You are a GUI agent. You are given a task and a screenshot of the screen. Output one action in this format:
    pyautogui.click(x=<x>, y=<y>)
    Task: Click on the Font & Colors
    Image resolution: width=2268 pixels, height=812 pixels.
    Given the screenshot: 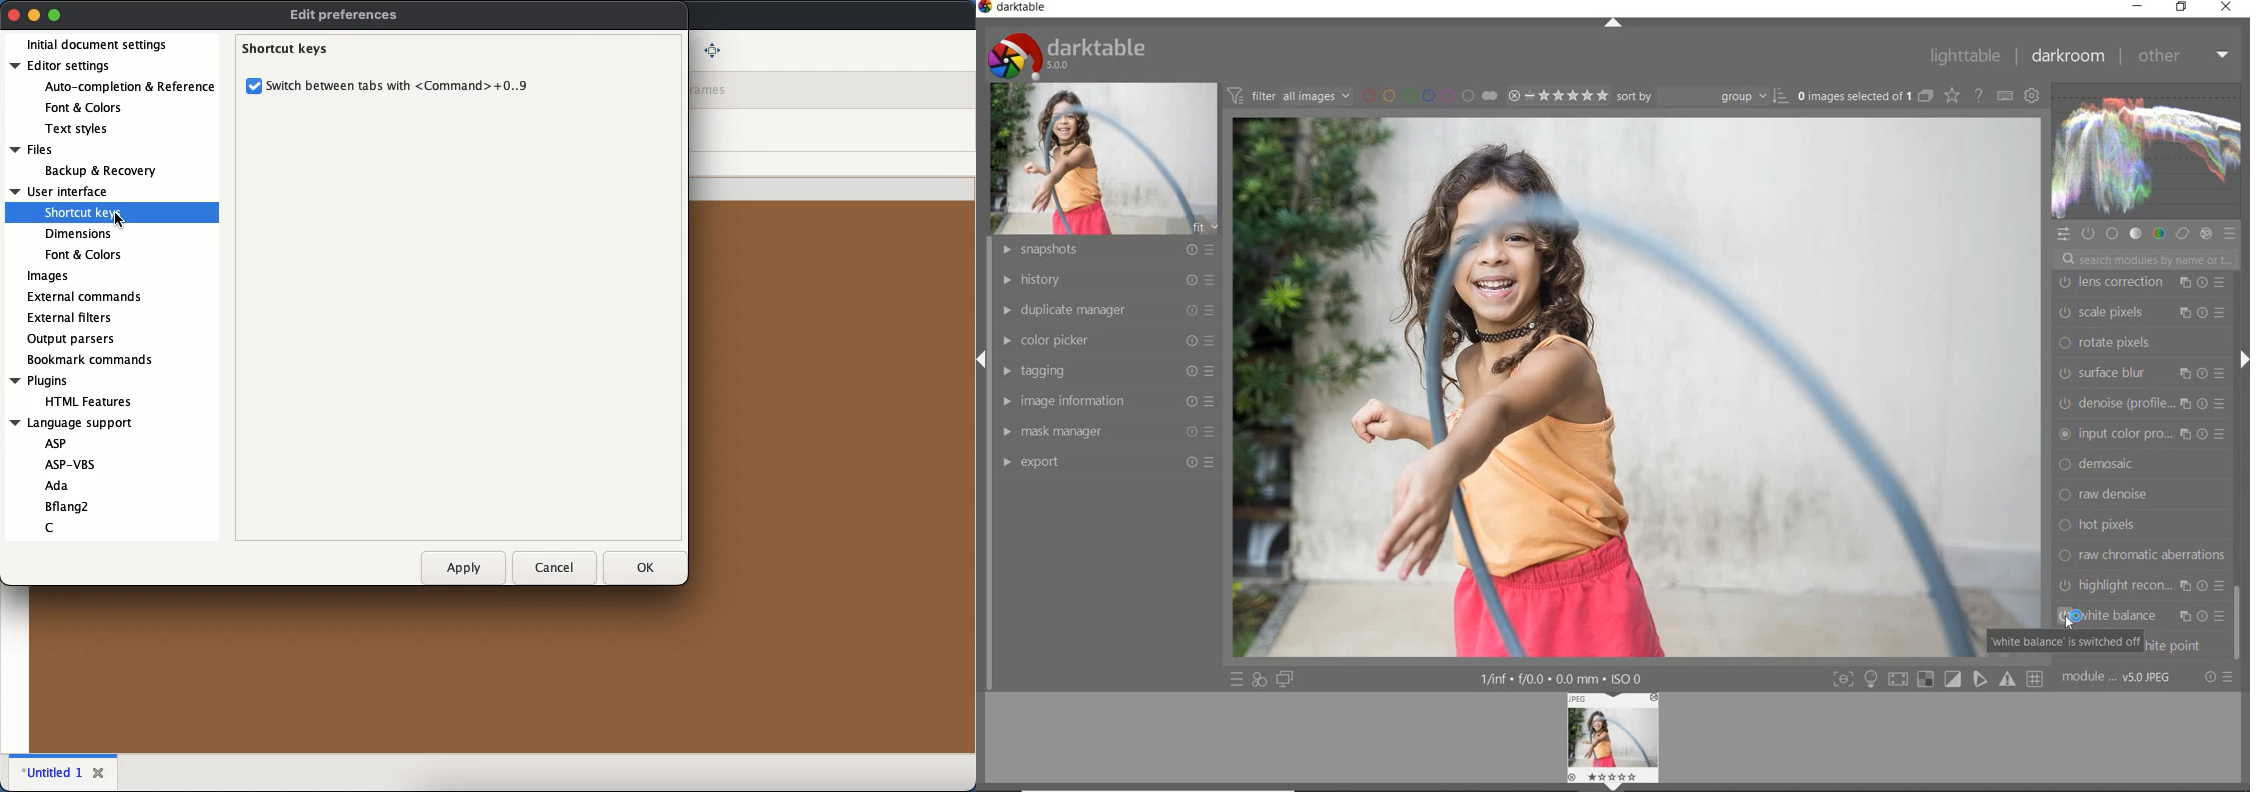 What is the action you would take?
    pyautogui.click(x=85, y=108)
    